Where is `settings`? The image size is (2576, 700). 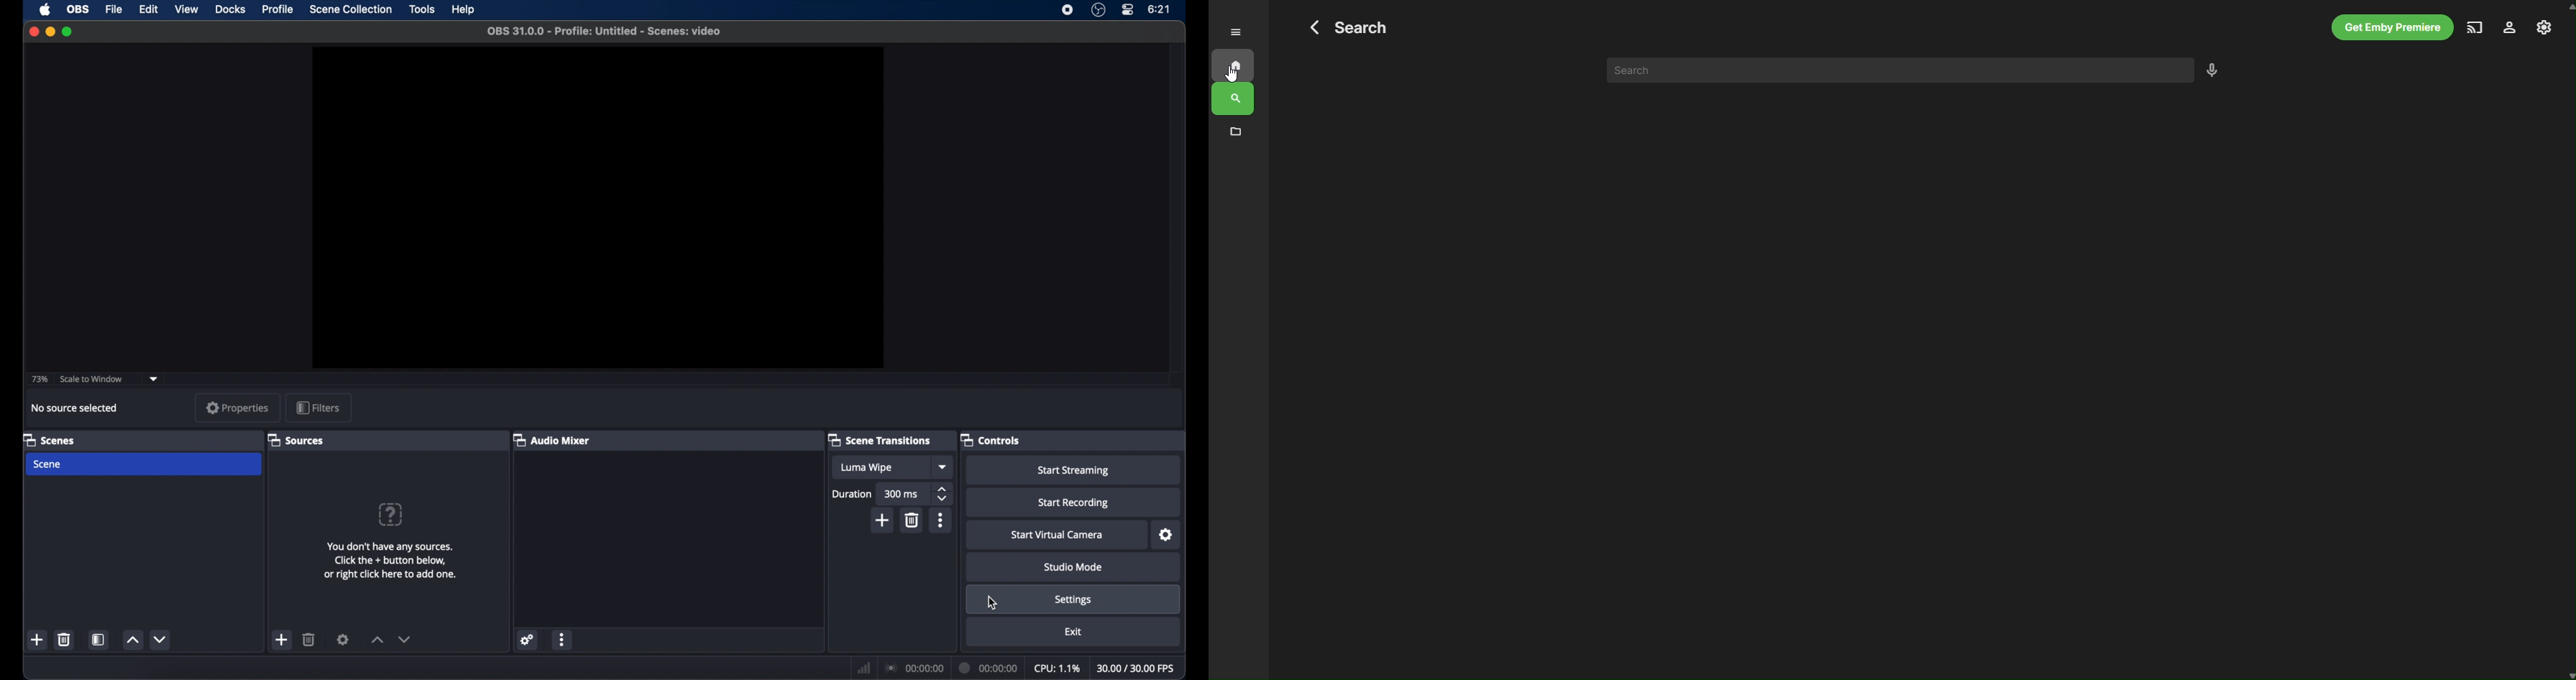 settings is located at coordinates (528, 640).